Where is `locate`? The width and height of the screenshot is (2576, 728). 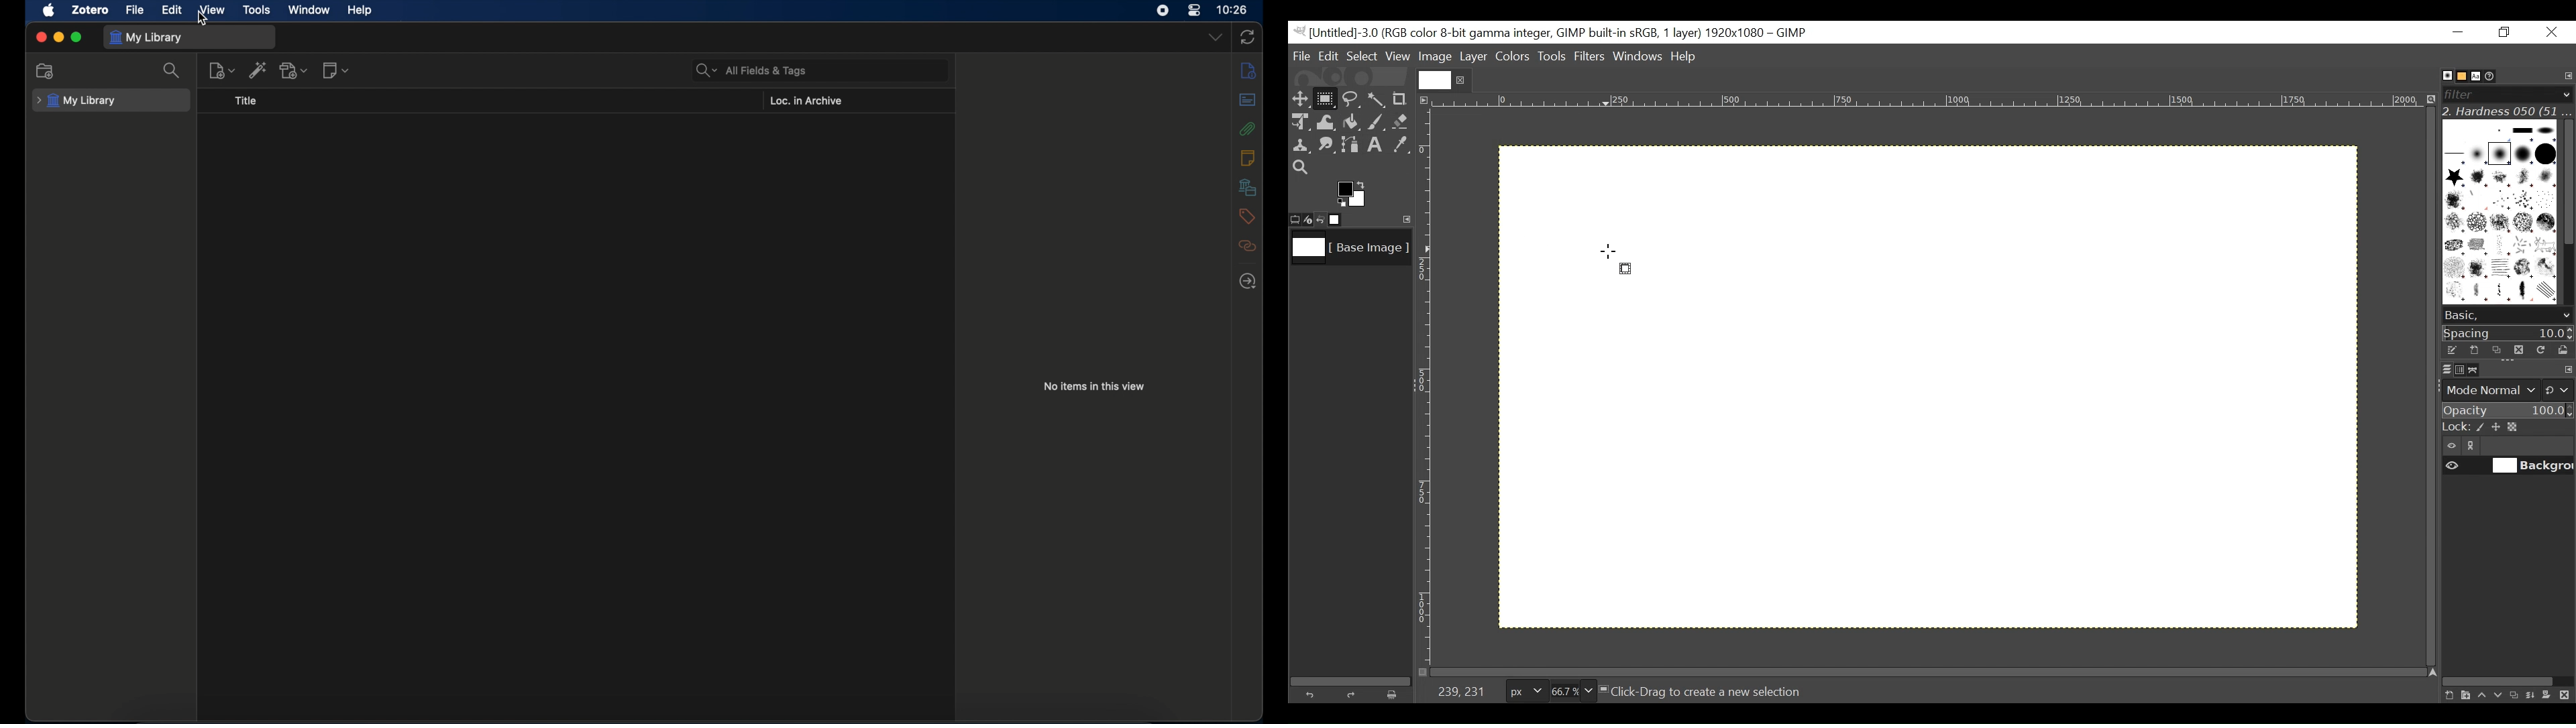 locate is located at coordinates (1248, 282).